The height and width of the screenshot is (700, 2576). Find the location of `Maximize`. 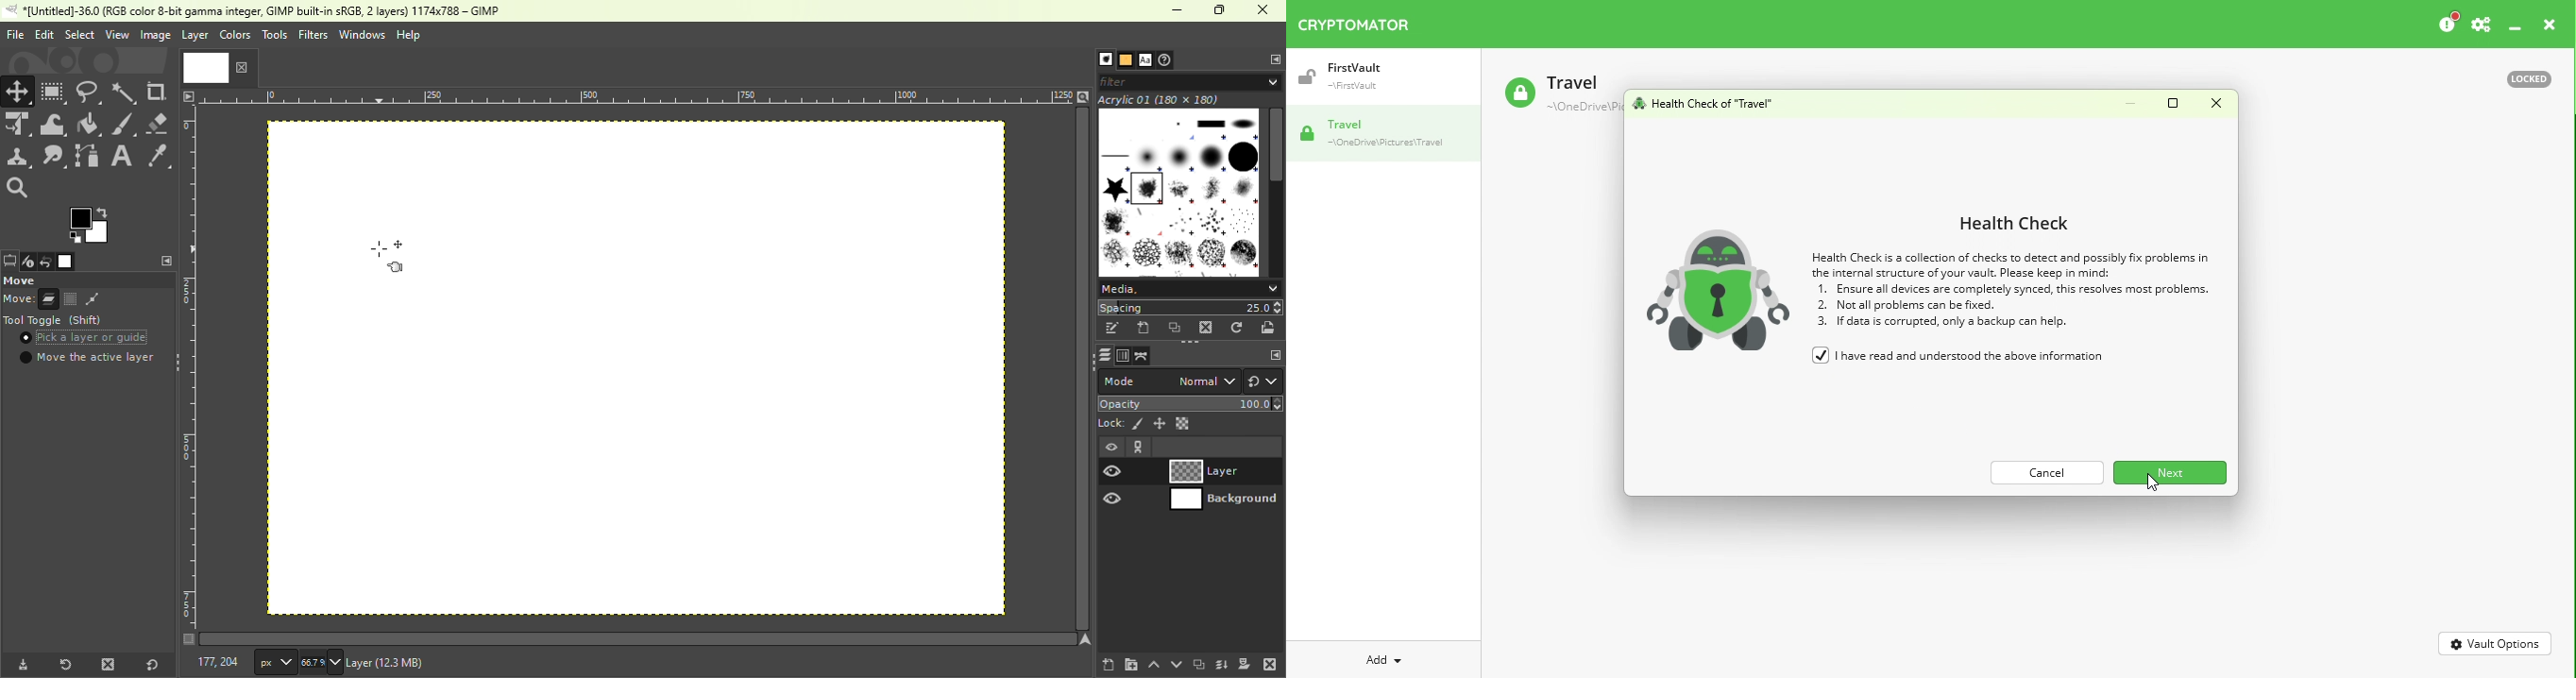

Maximize is located at coordinates (1222, 10).